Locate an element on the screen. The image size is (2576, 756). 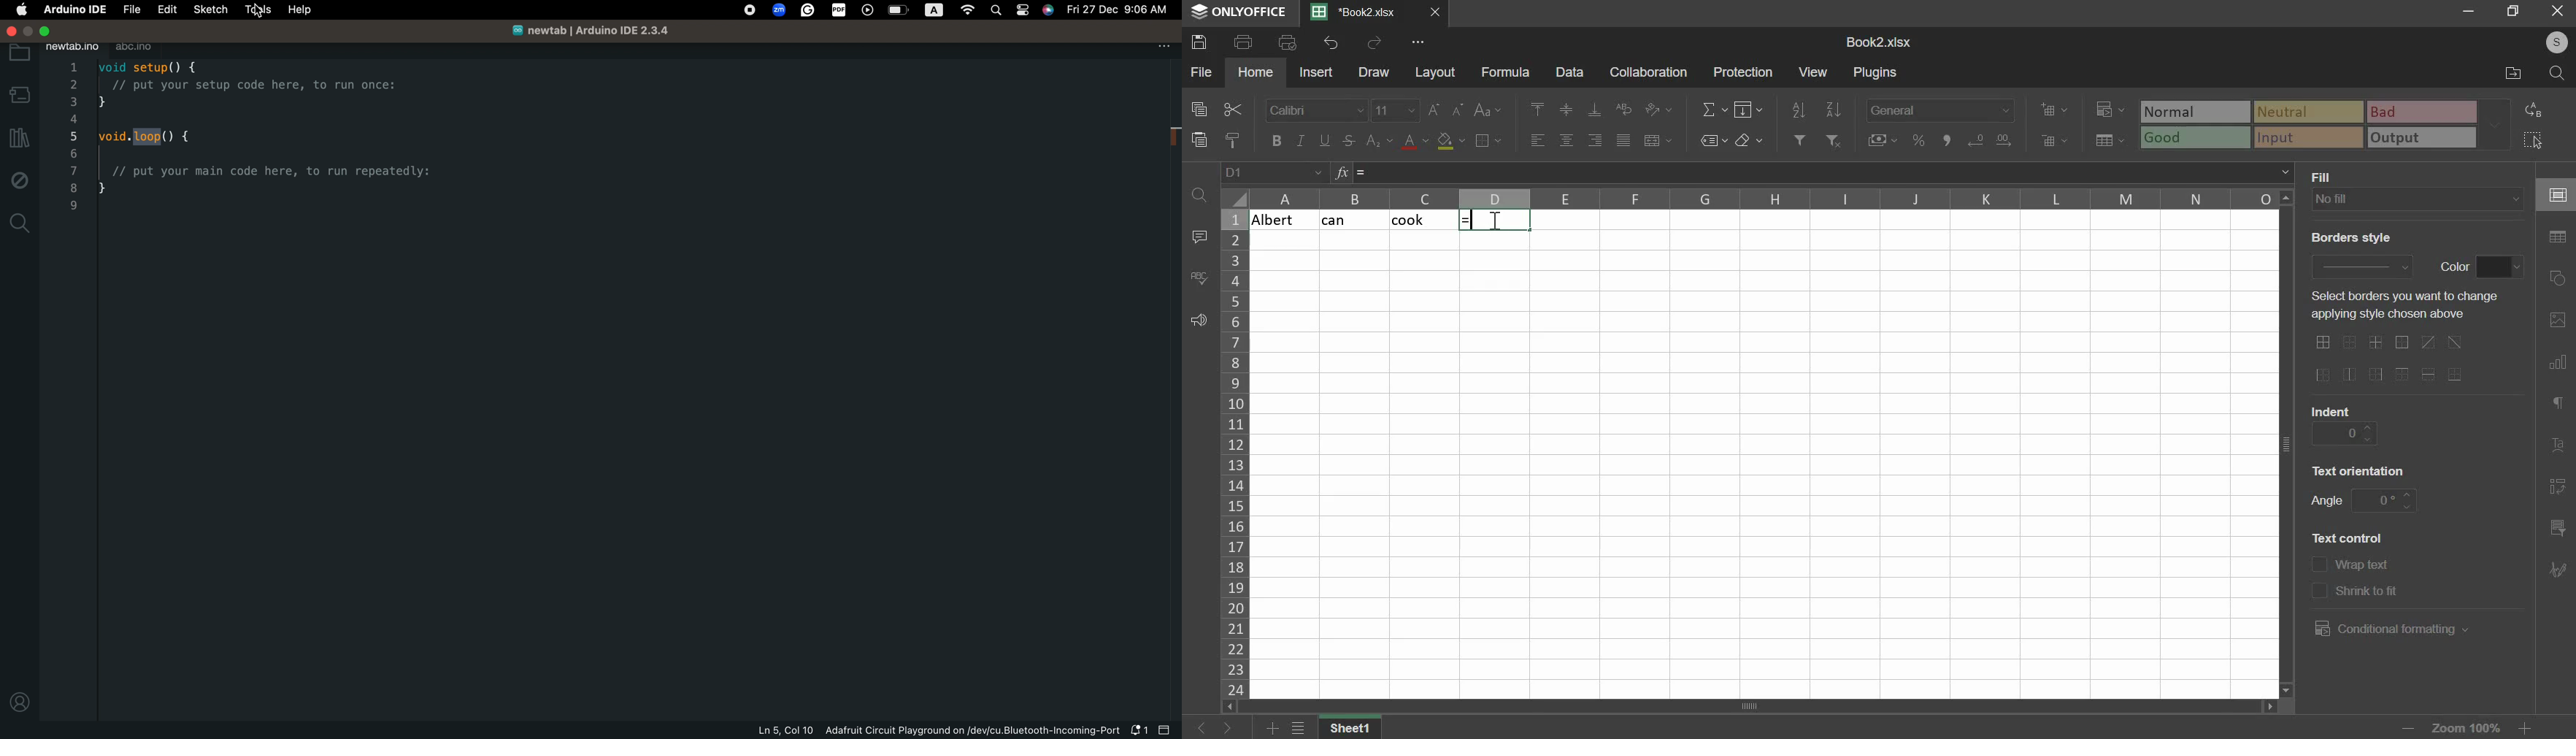
columns is located at coordinates (1765, 199).